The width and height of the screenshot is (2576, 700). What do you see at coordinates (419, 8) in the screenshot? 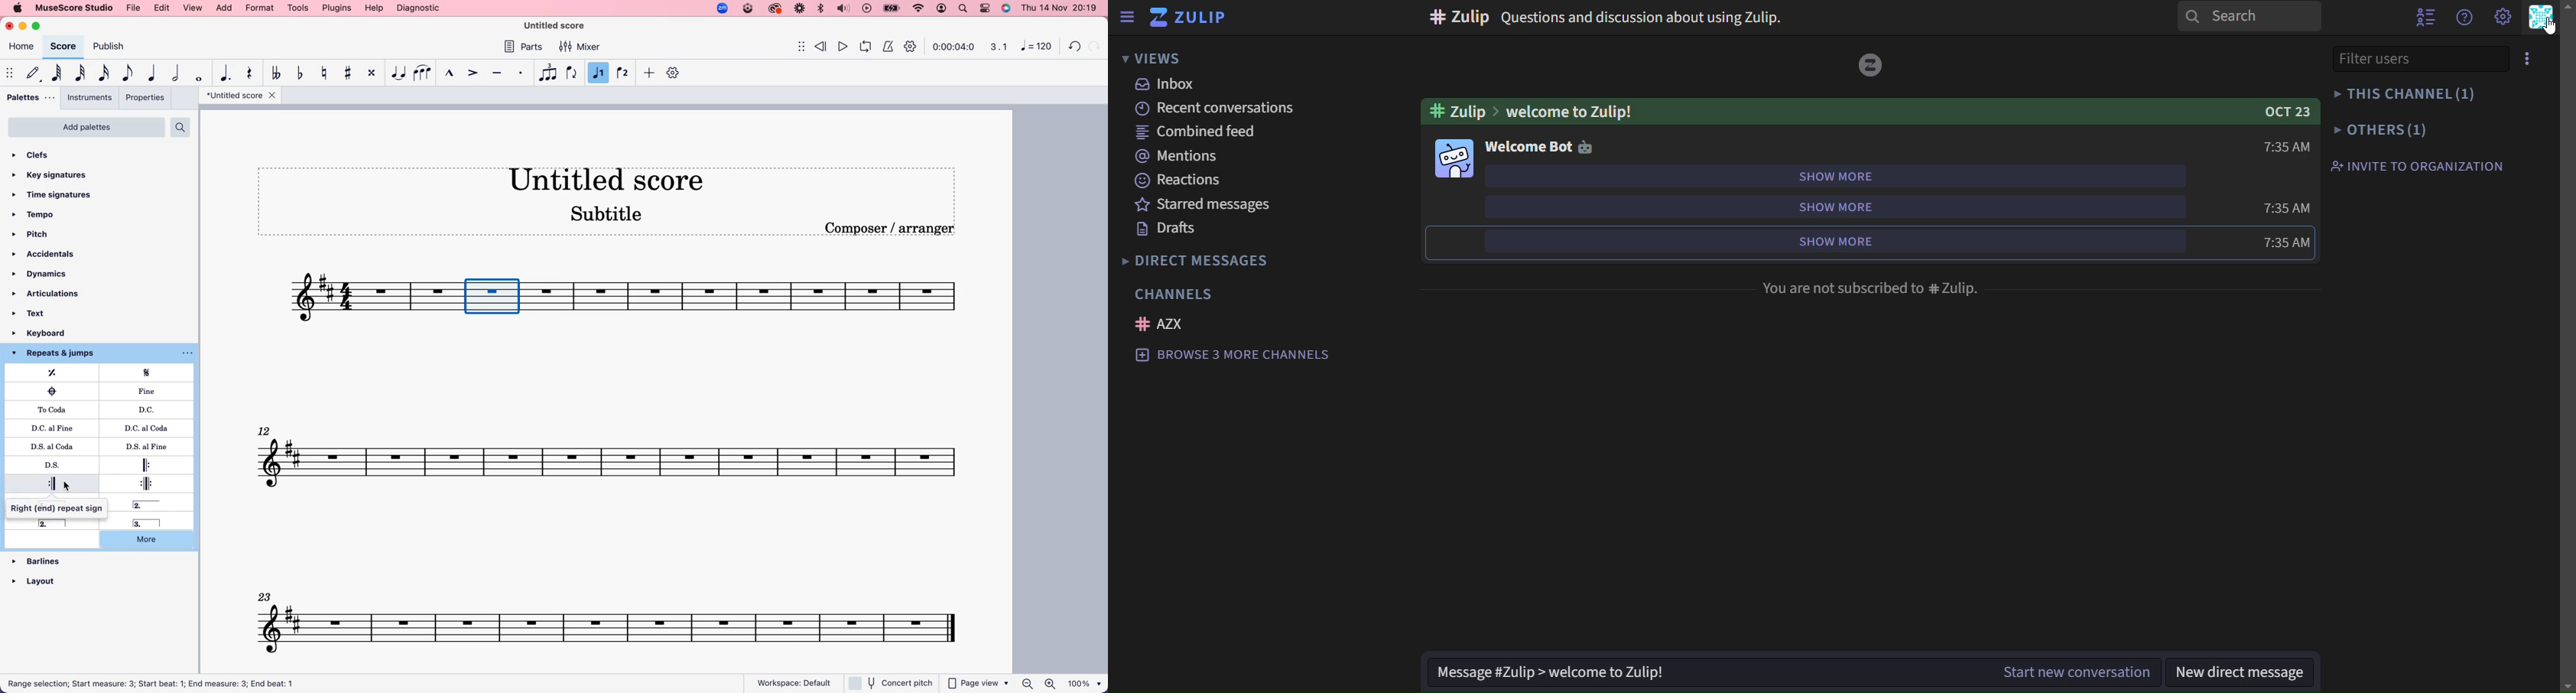
I see `diagnostic` at bounding box center [419, 8].